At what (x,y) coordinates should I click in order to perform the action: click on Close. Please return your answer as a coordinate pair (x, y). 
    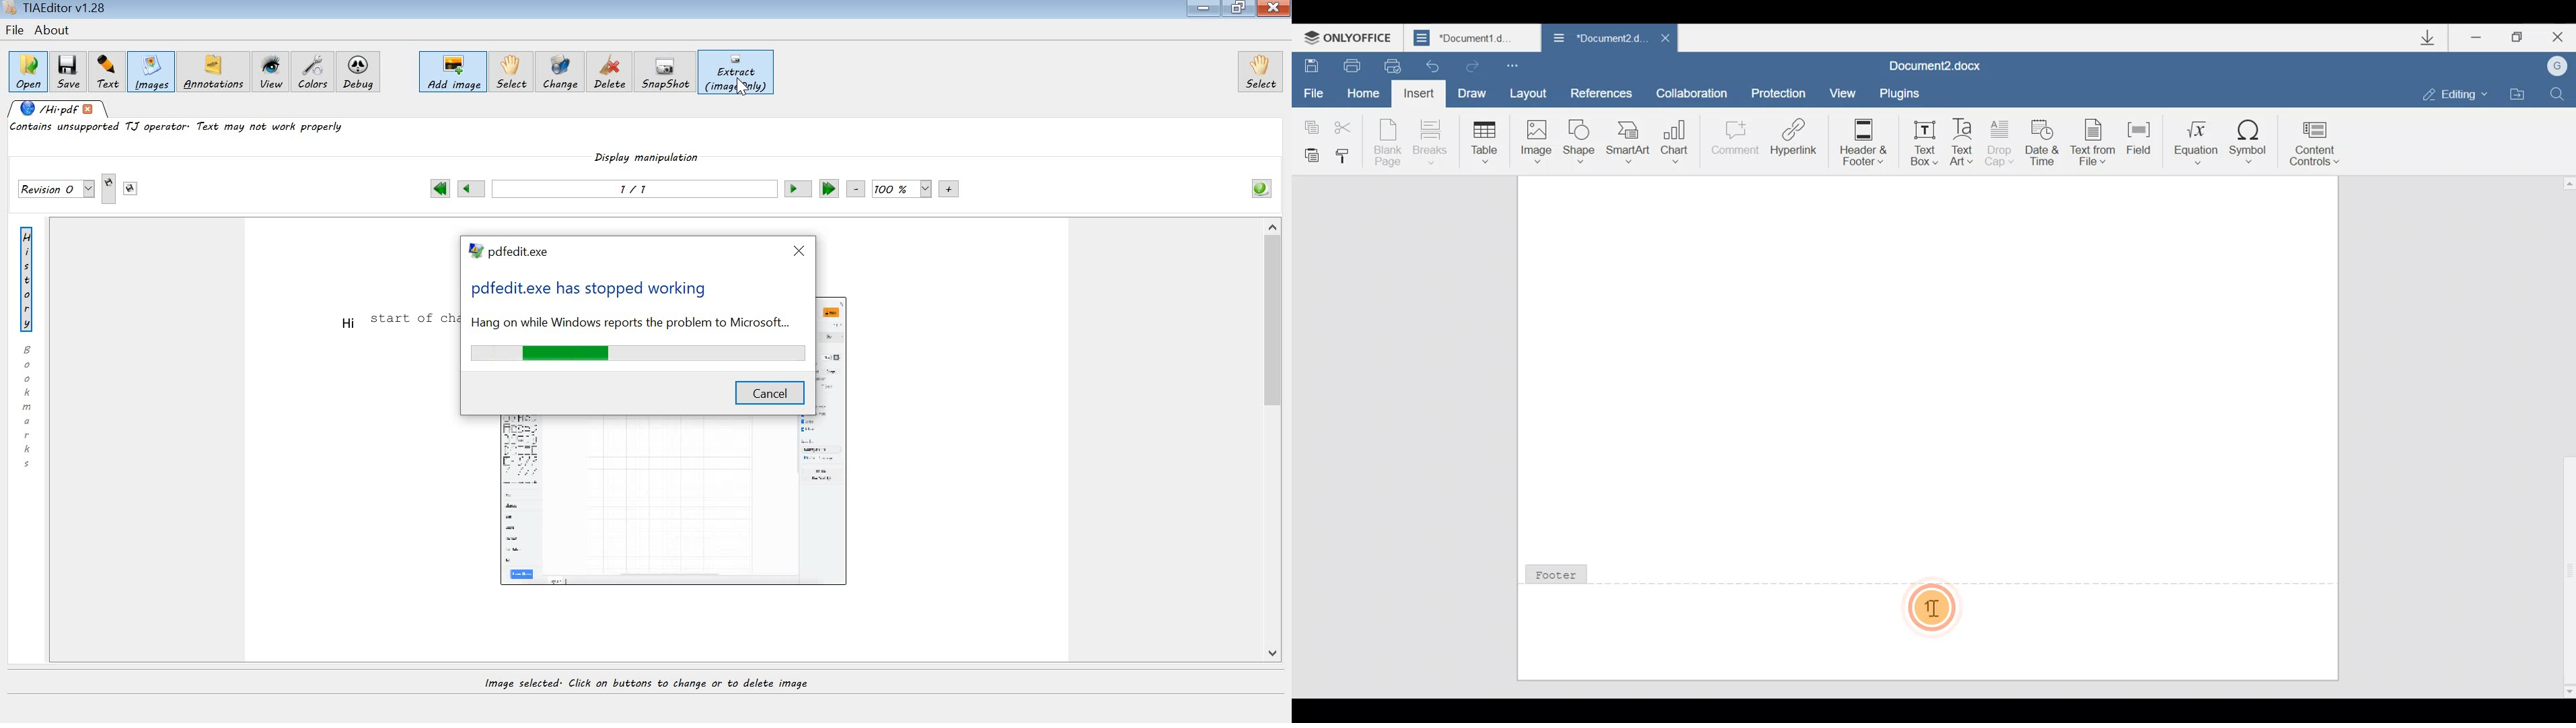
    Looking at the image, I should click on (2557, 37).